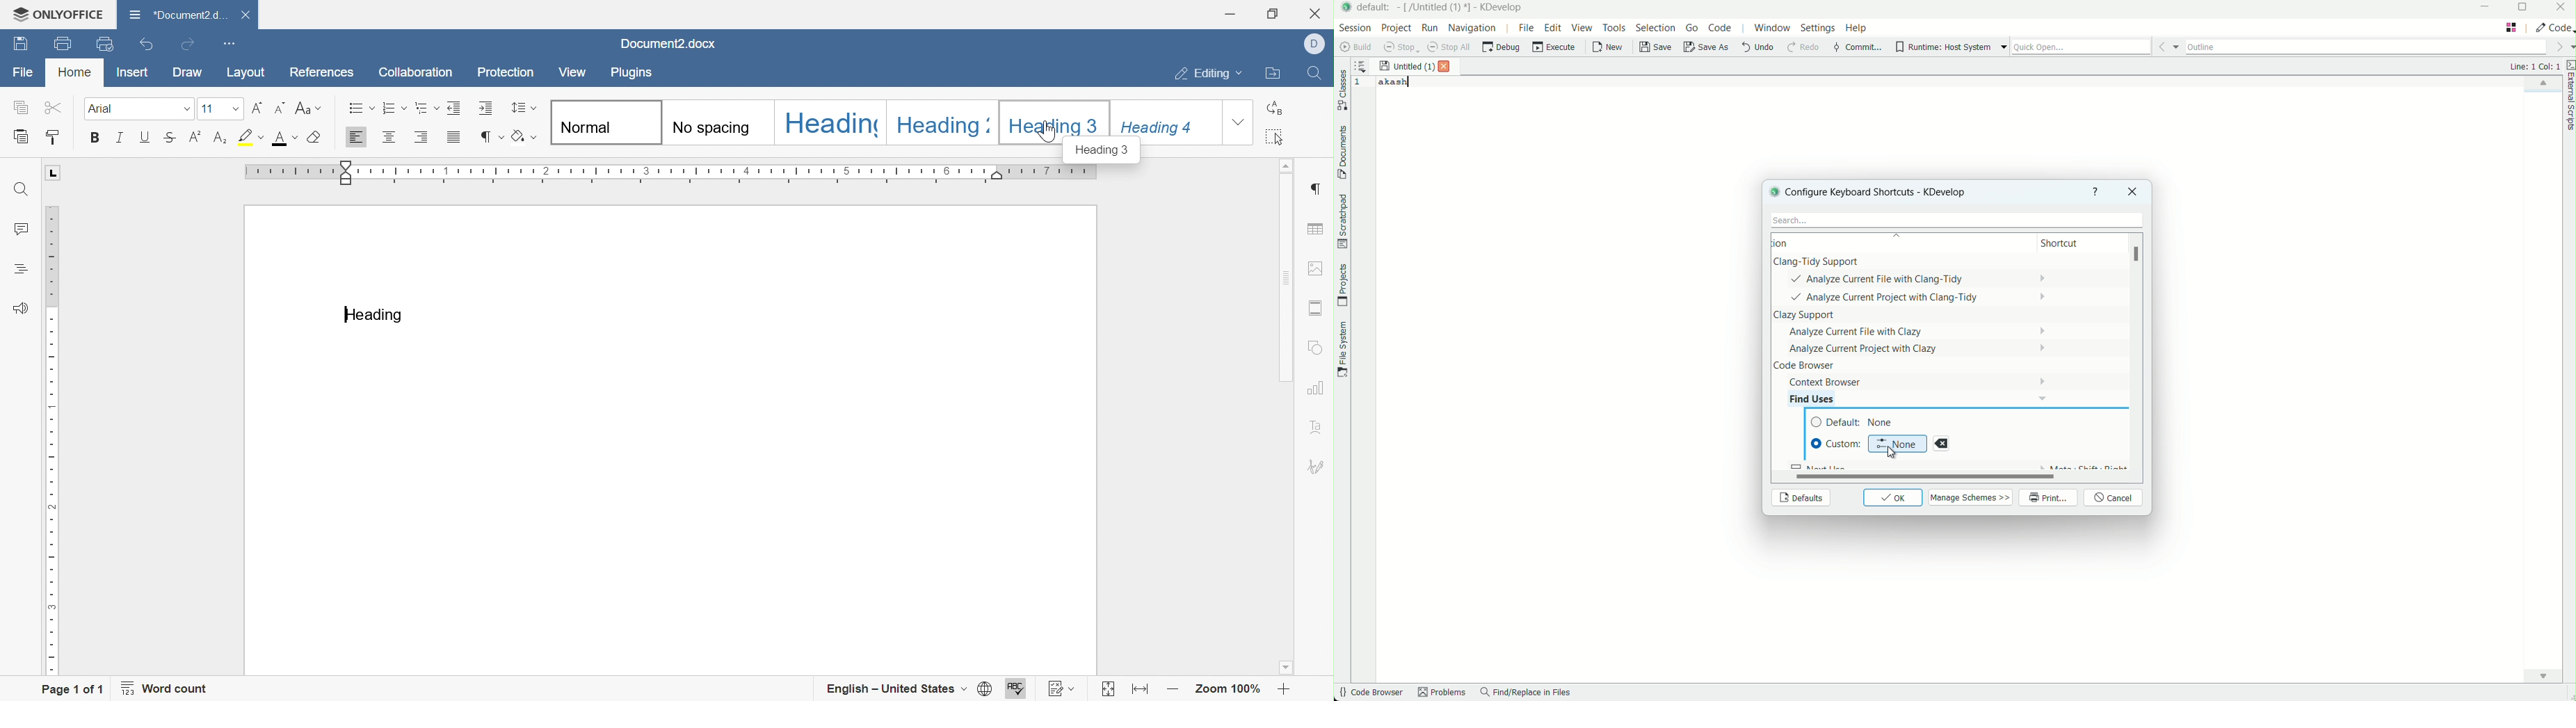 This screenshot has width=2576, height=728. I want to click on Image settings, so click(1317, 268).